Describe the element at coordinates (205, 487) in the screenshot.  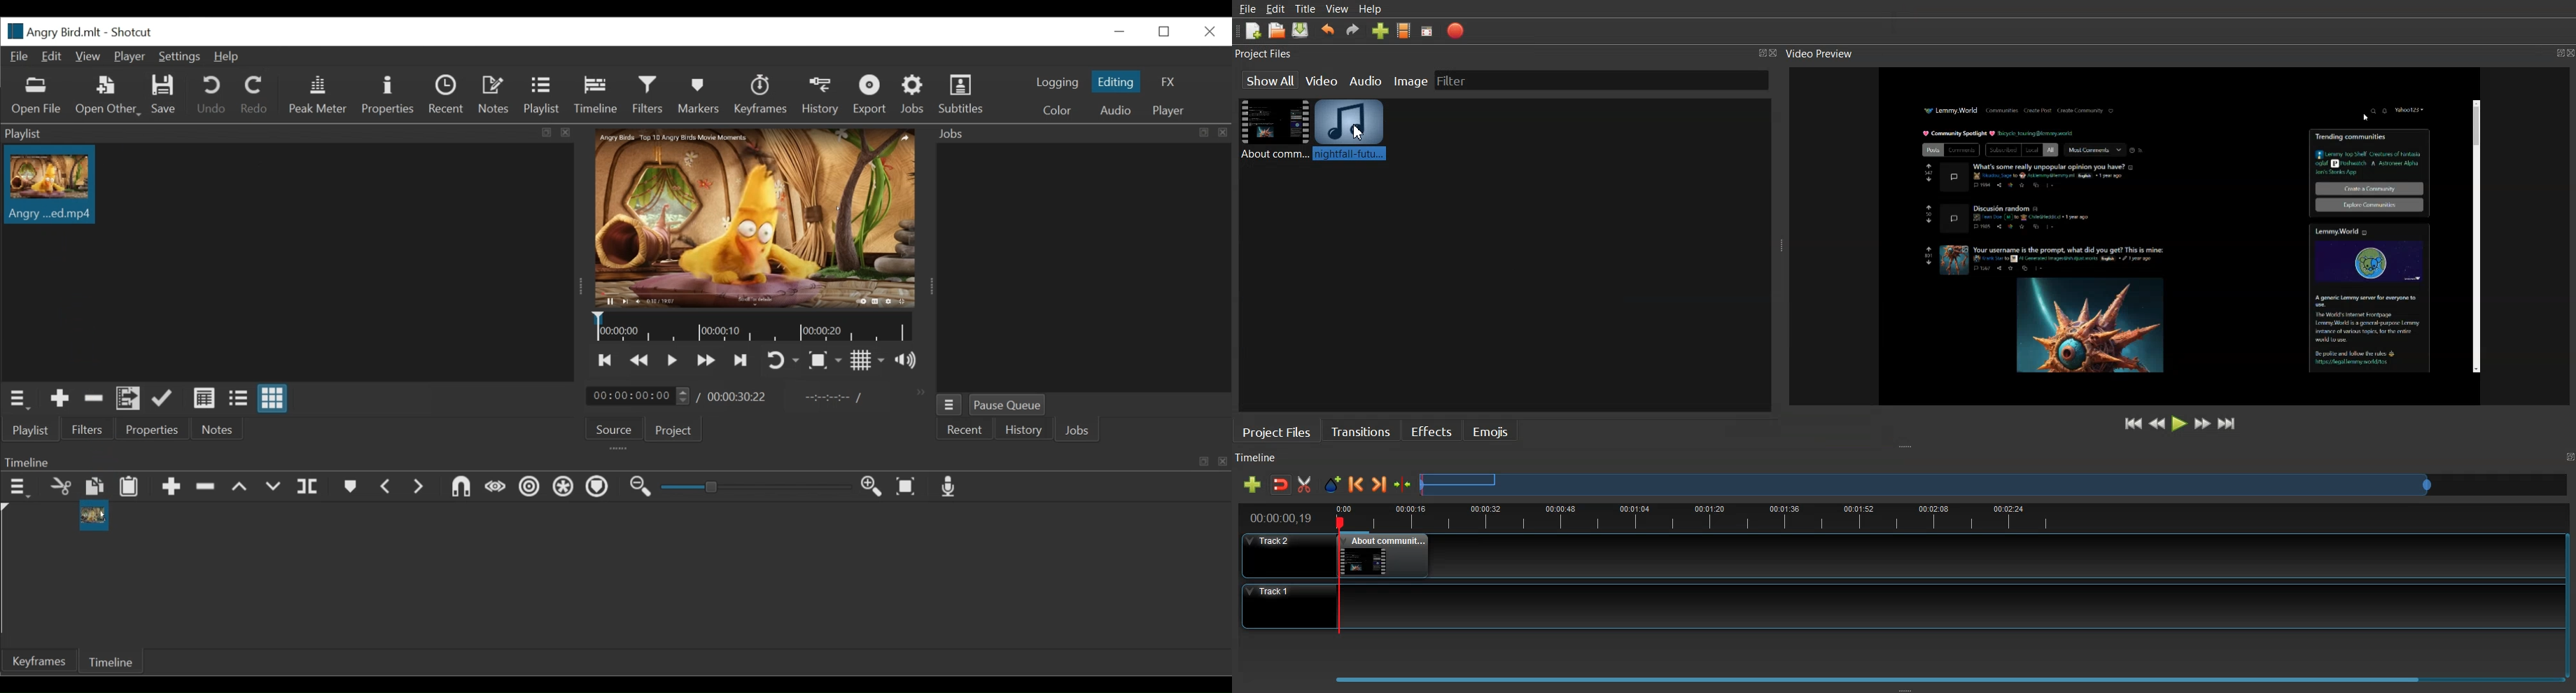
I see `Ripple delete` at that location.